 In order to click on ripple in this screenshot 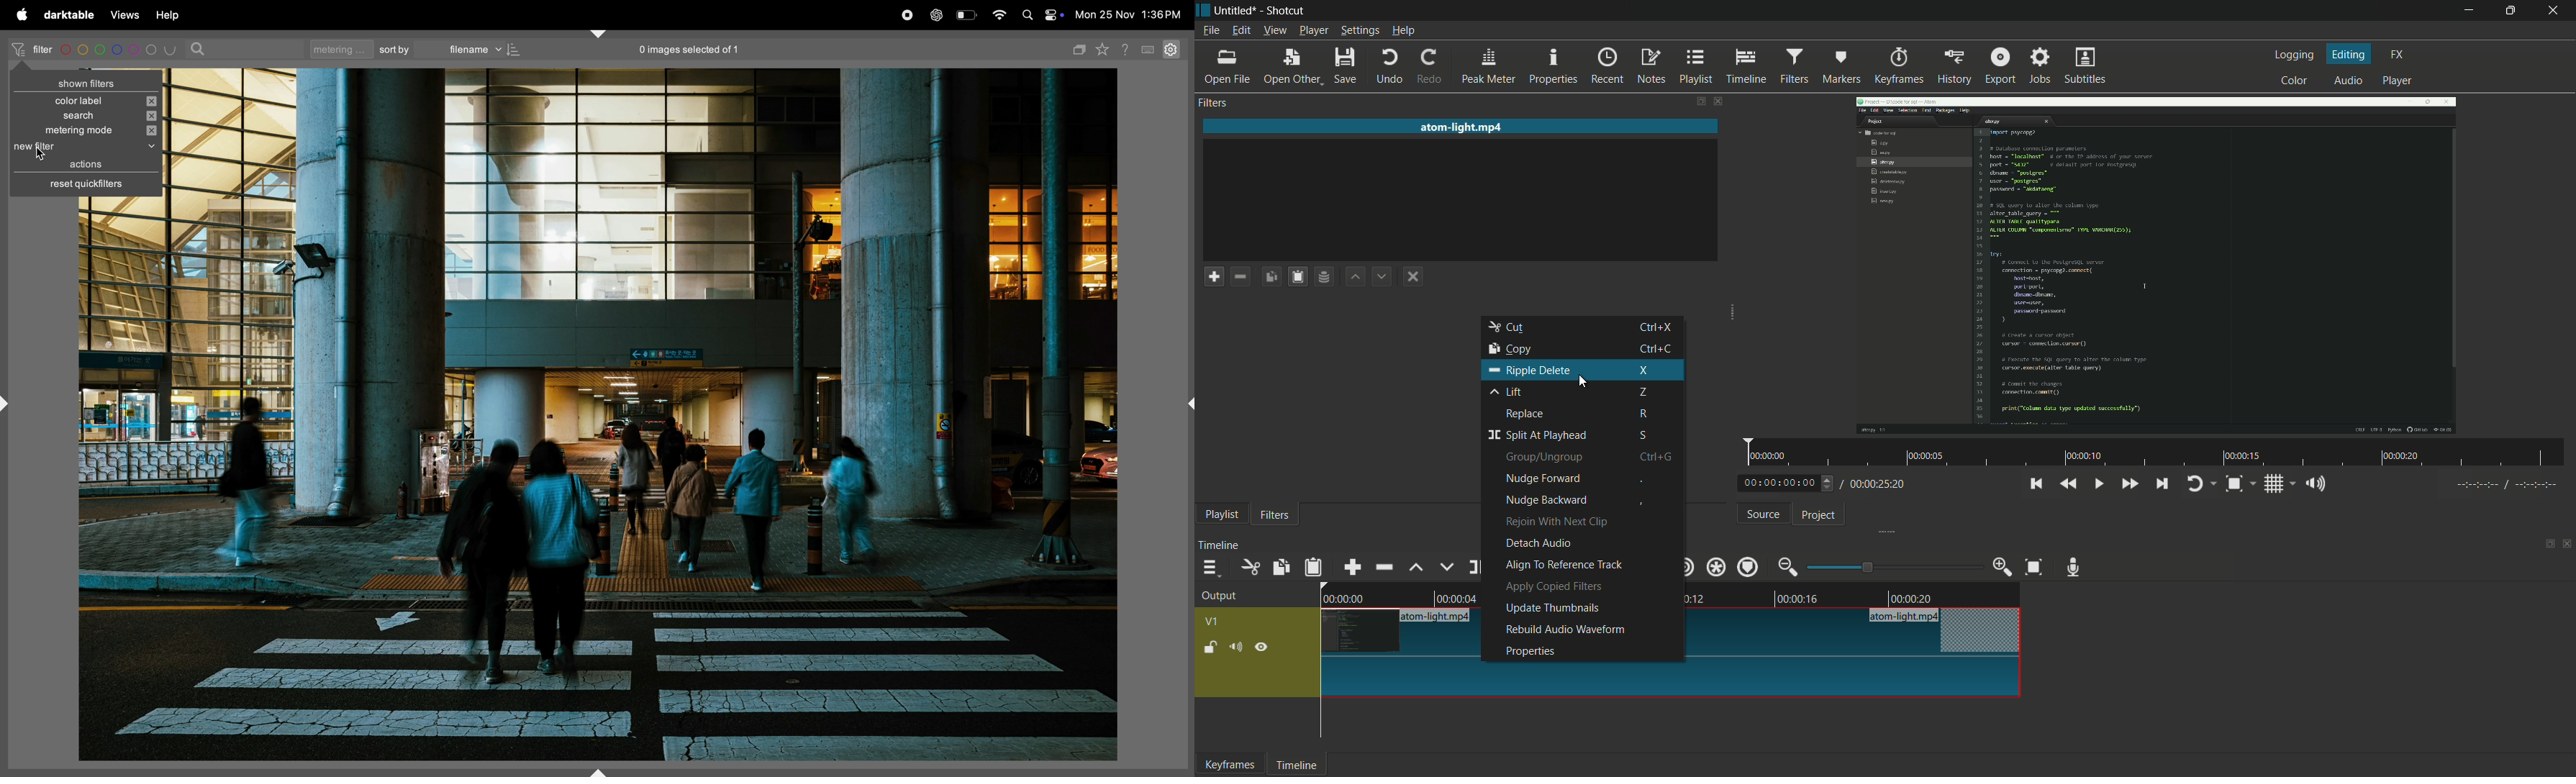, I will do `click(1684, 566)`.